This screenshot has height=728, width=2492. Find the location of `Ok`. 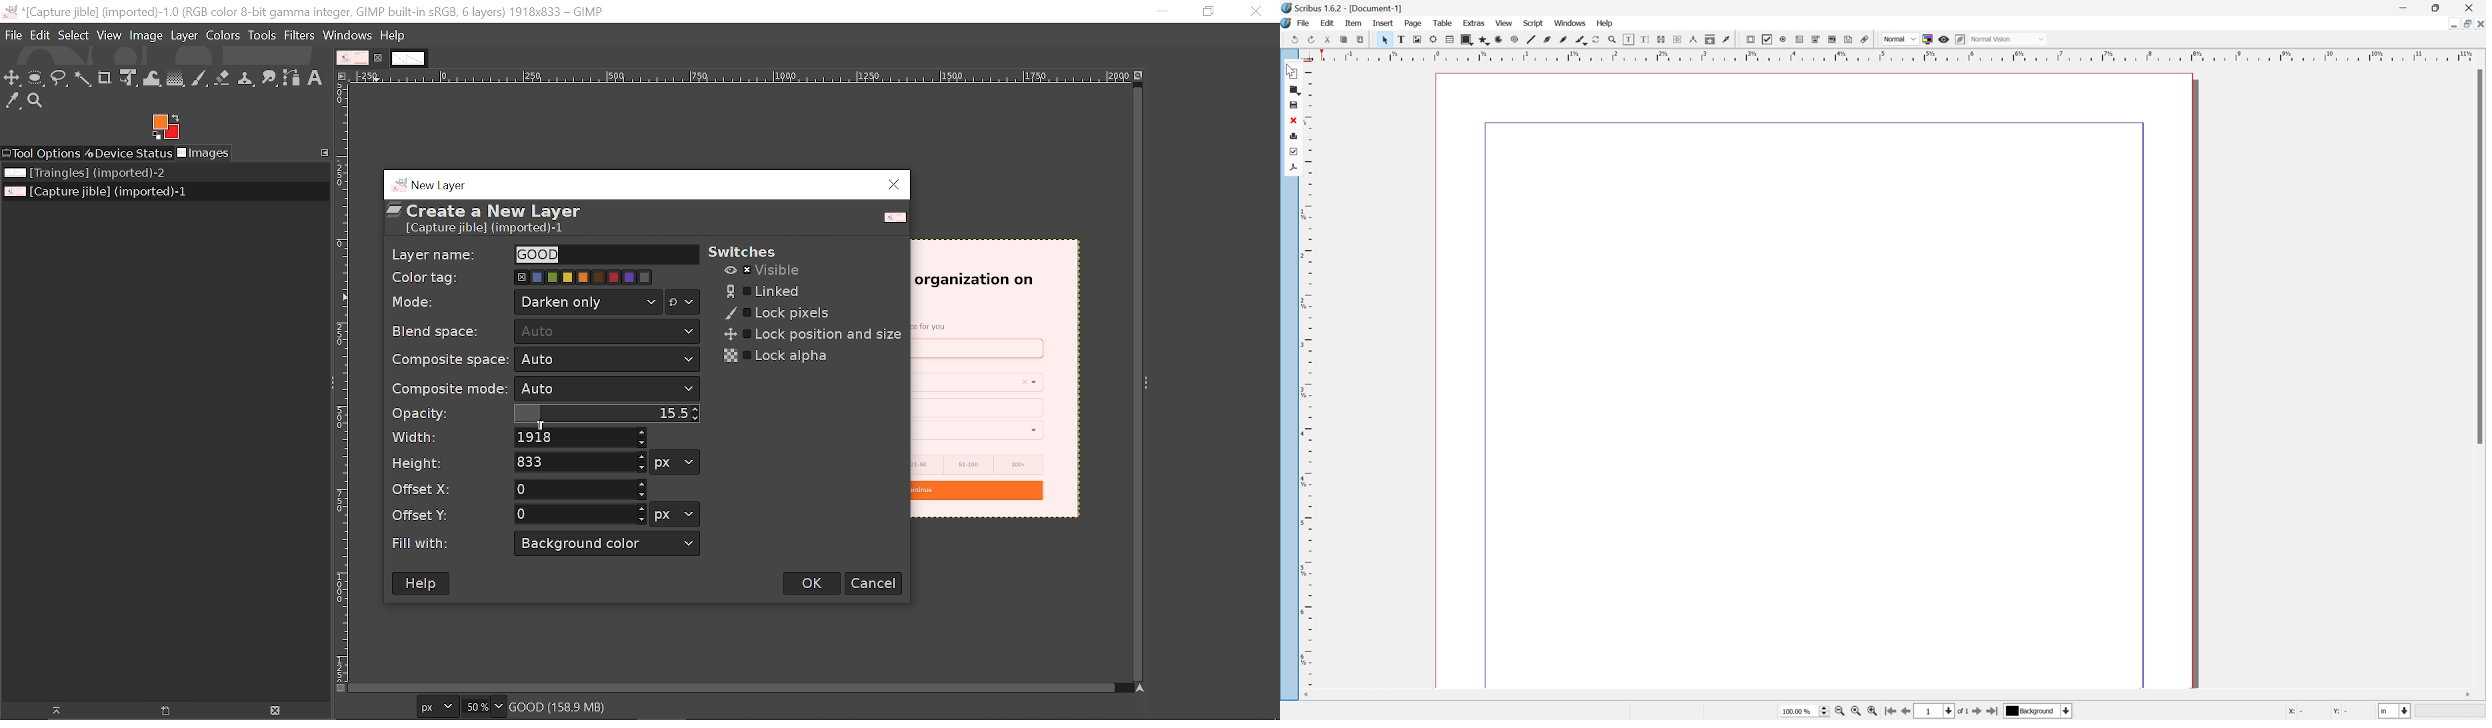

Ok is located at coordinates (813, 584).